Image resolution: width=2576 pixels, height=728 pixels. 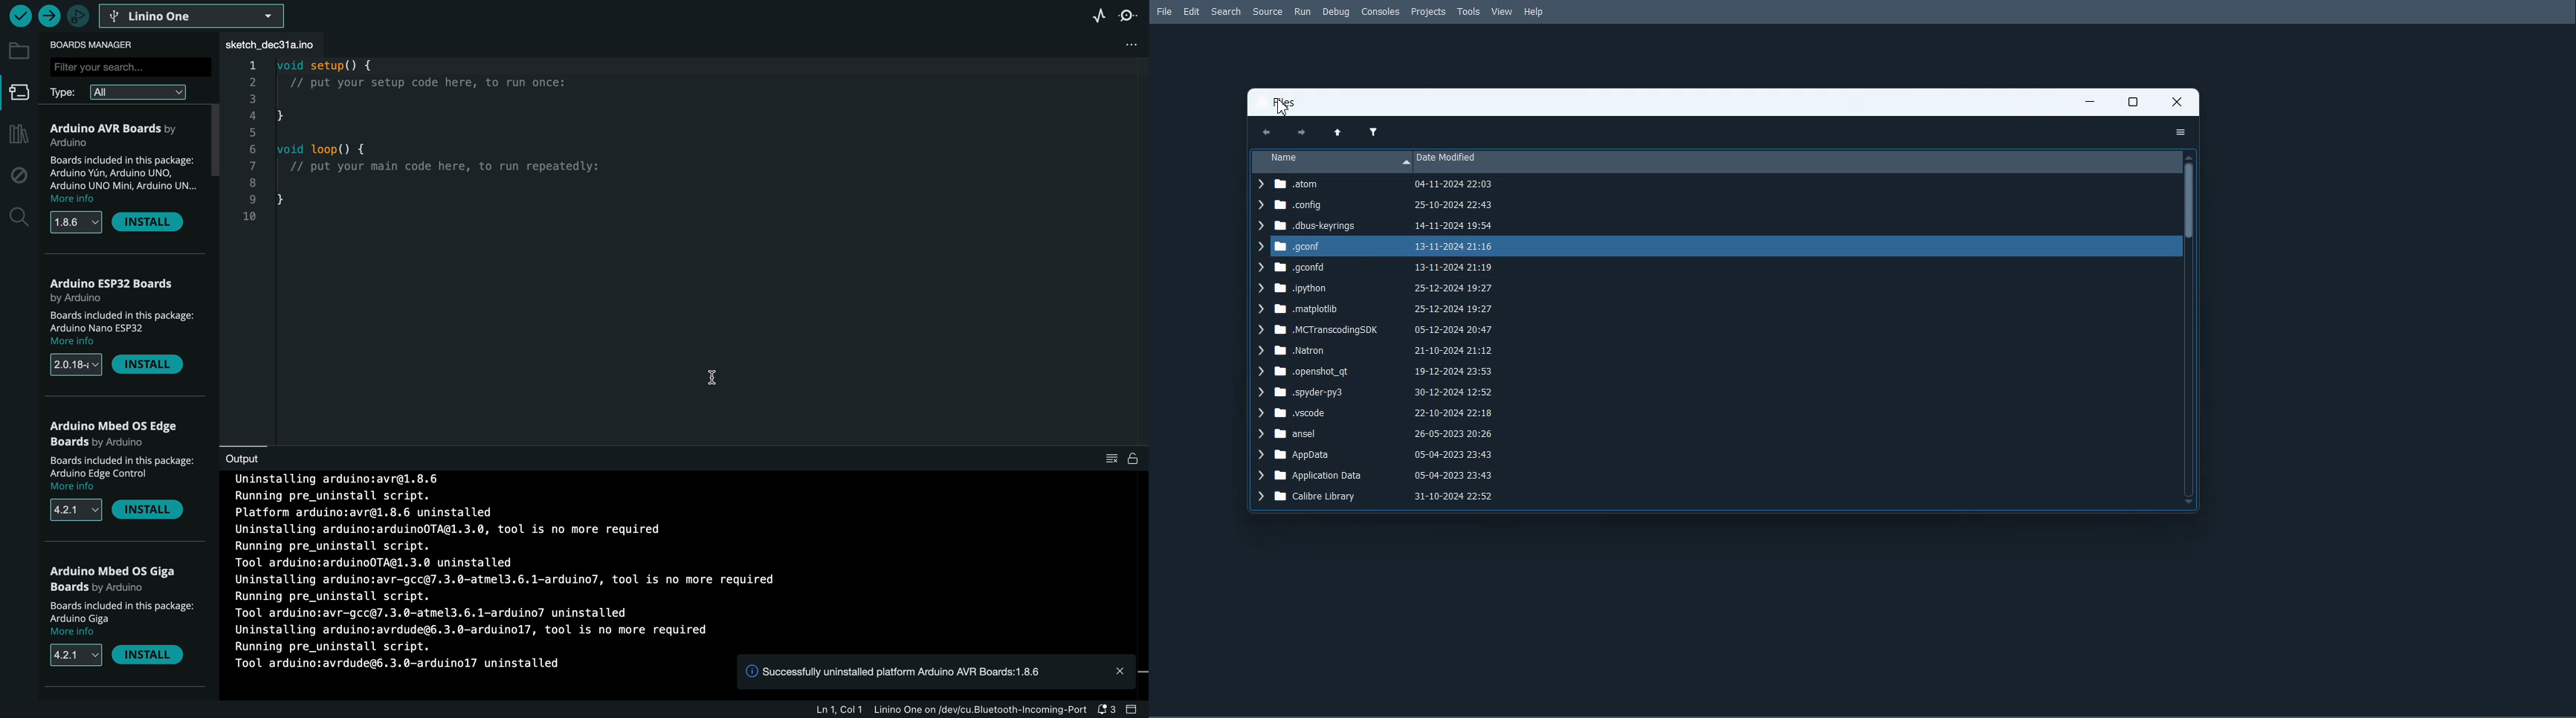 I want to click on install, so click(x=153, y=515).